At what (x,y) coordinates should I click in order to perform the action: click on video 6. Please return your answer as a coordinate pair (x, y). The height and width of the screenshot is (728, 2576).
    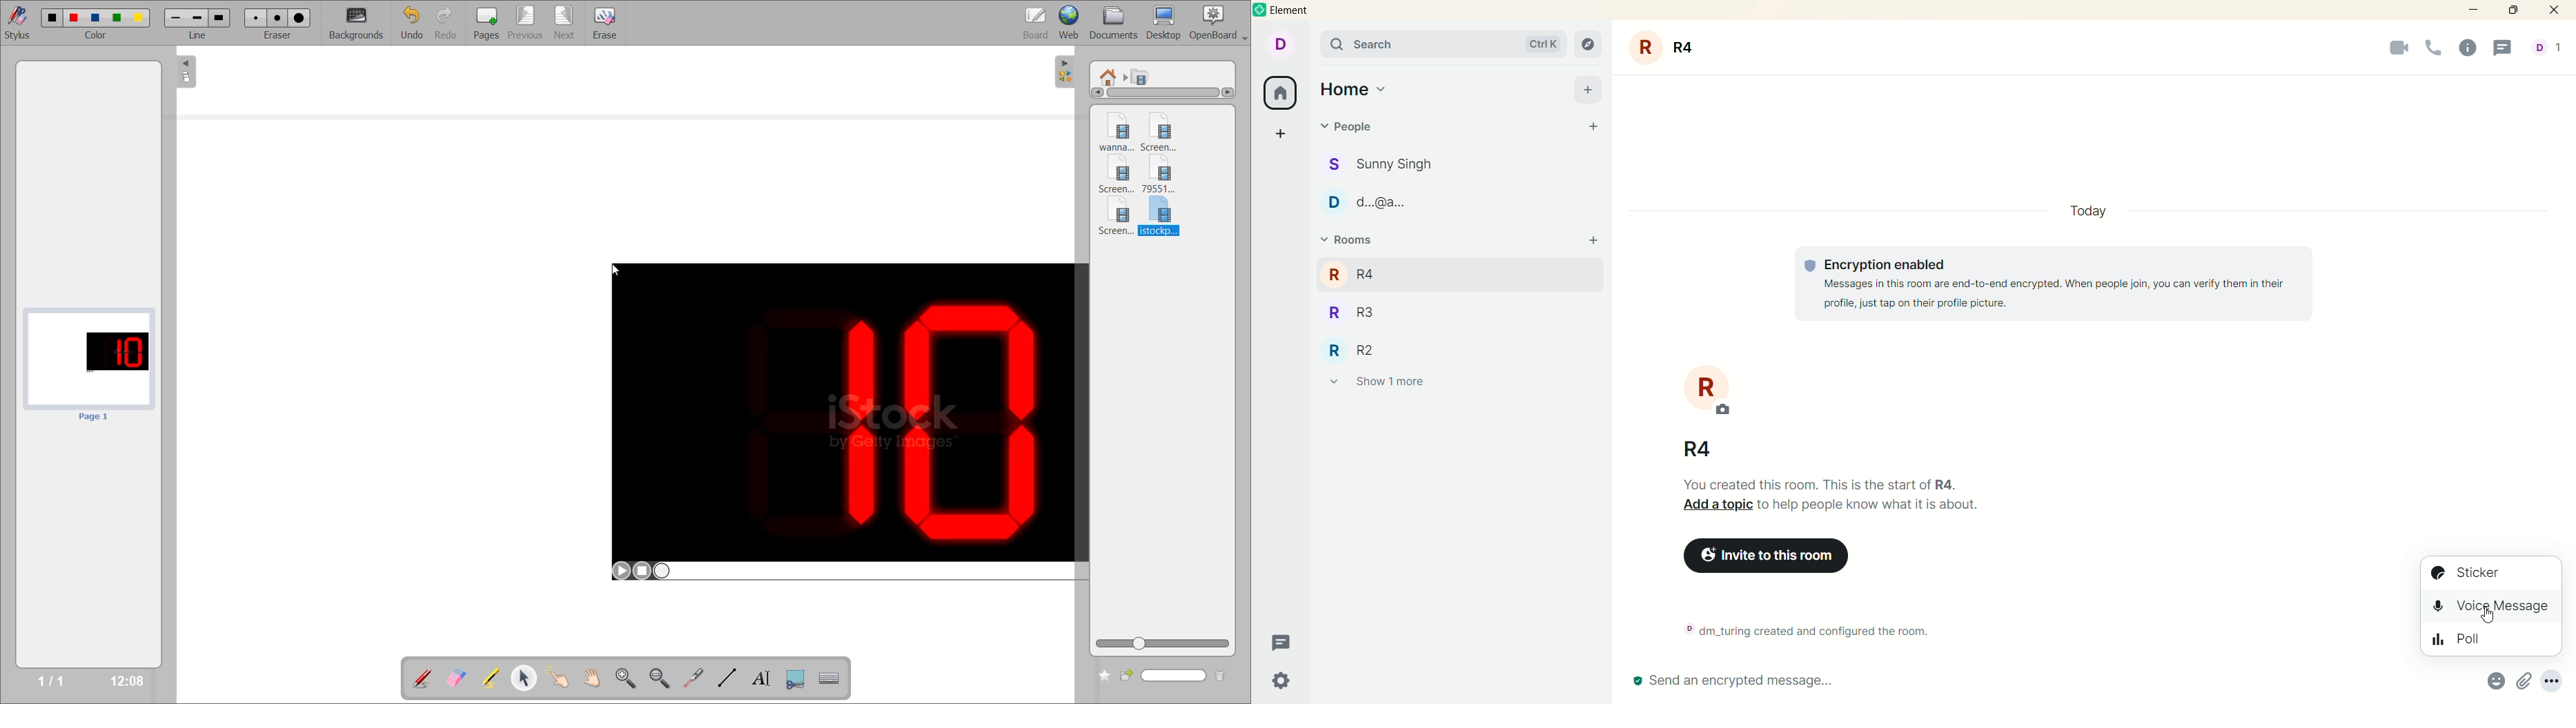
    Looking at the image, I should click on (1164, 217).